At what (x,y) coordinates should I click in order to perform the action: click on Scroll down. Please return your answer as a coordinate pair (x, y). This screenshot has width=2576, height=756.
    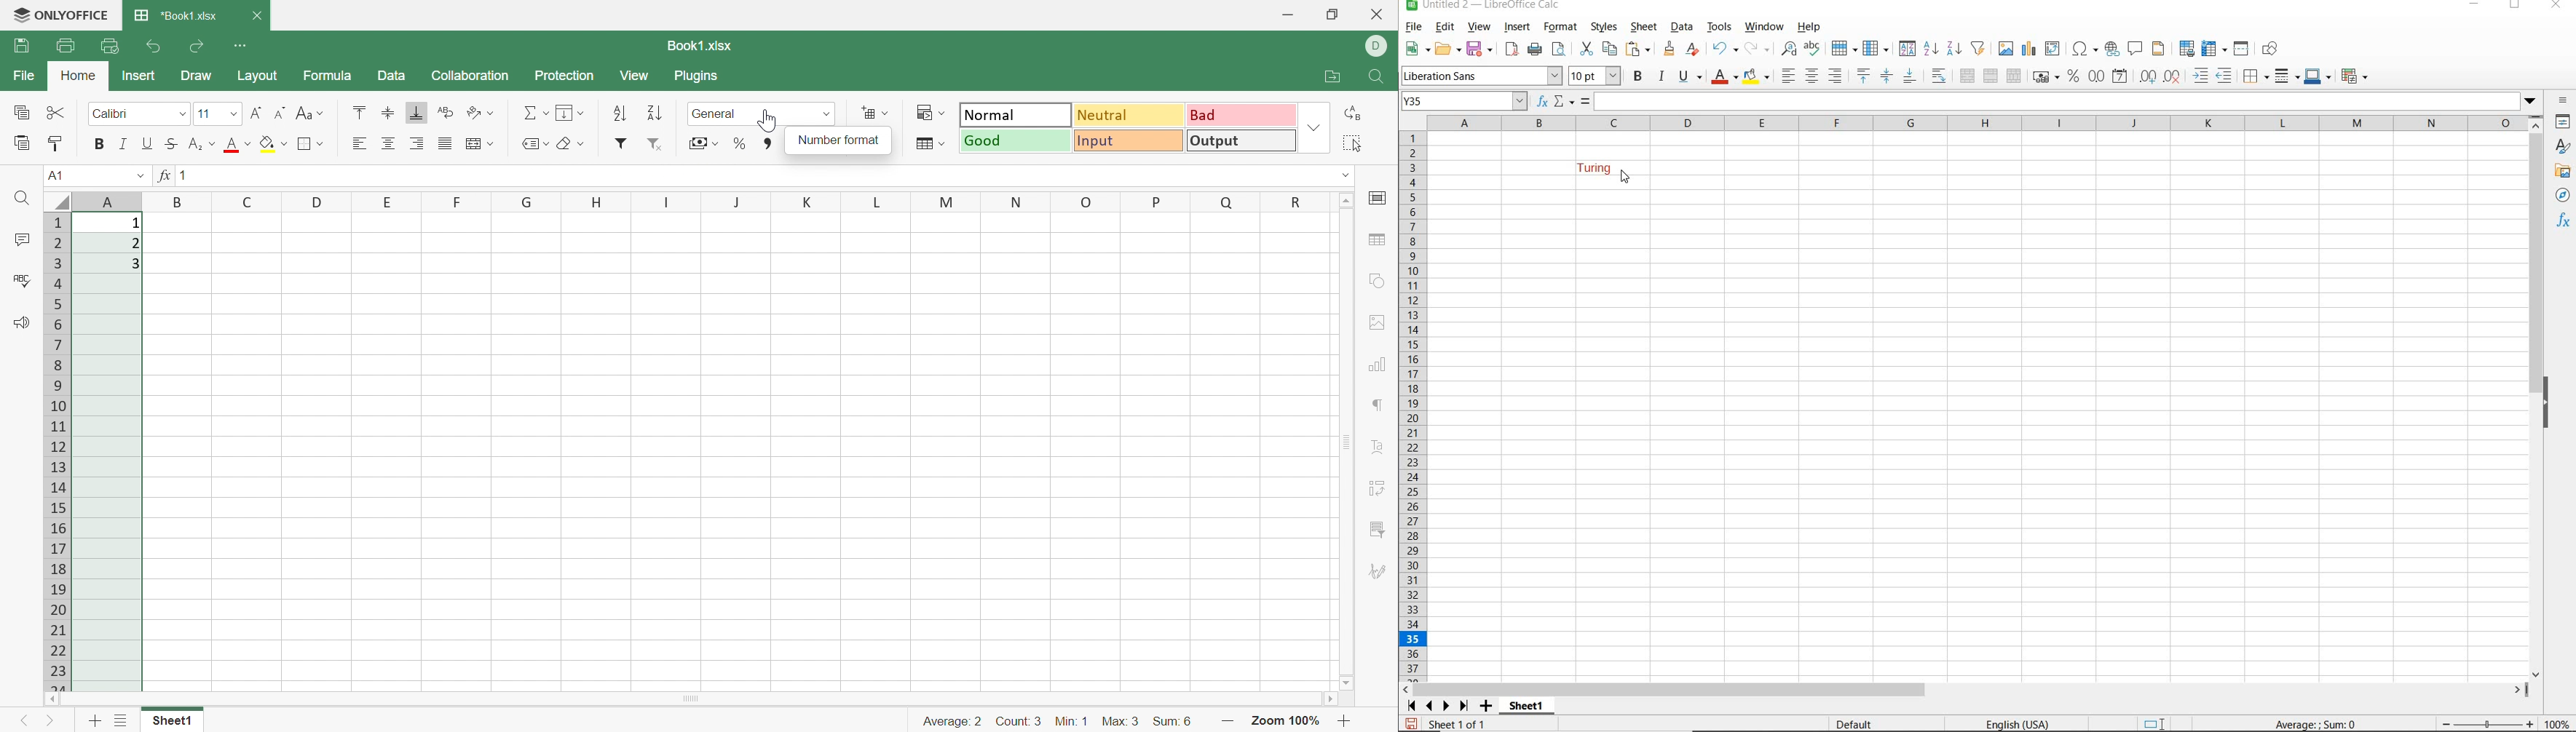
    Looking at the image, I should click on (1345, 683).